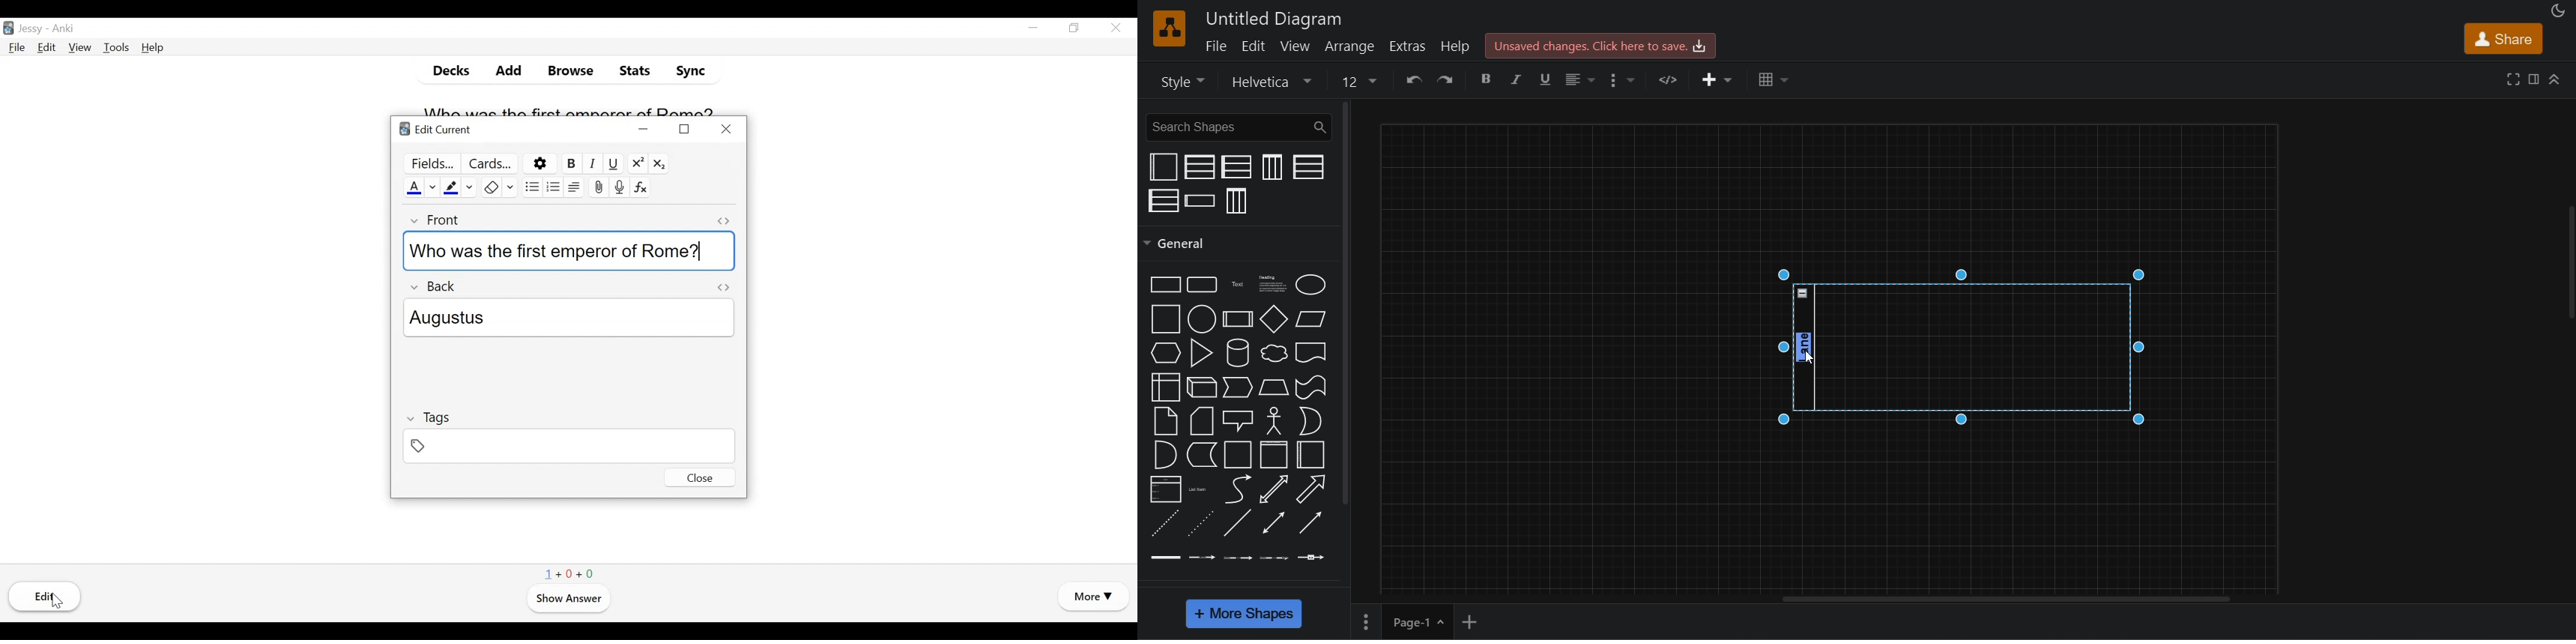 The width and height of the screenshot is (2576, 644). Describe the element at coordinates (2566, 266) in the screenshot. I see `collapse` at that location.